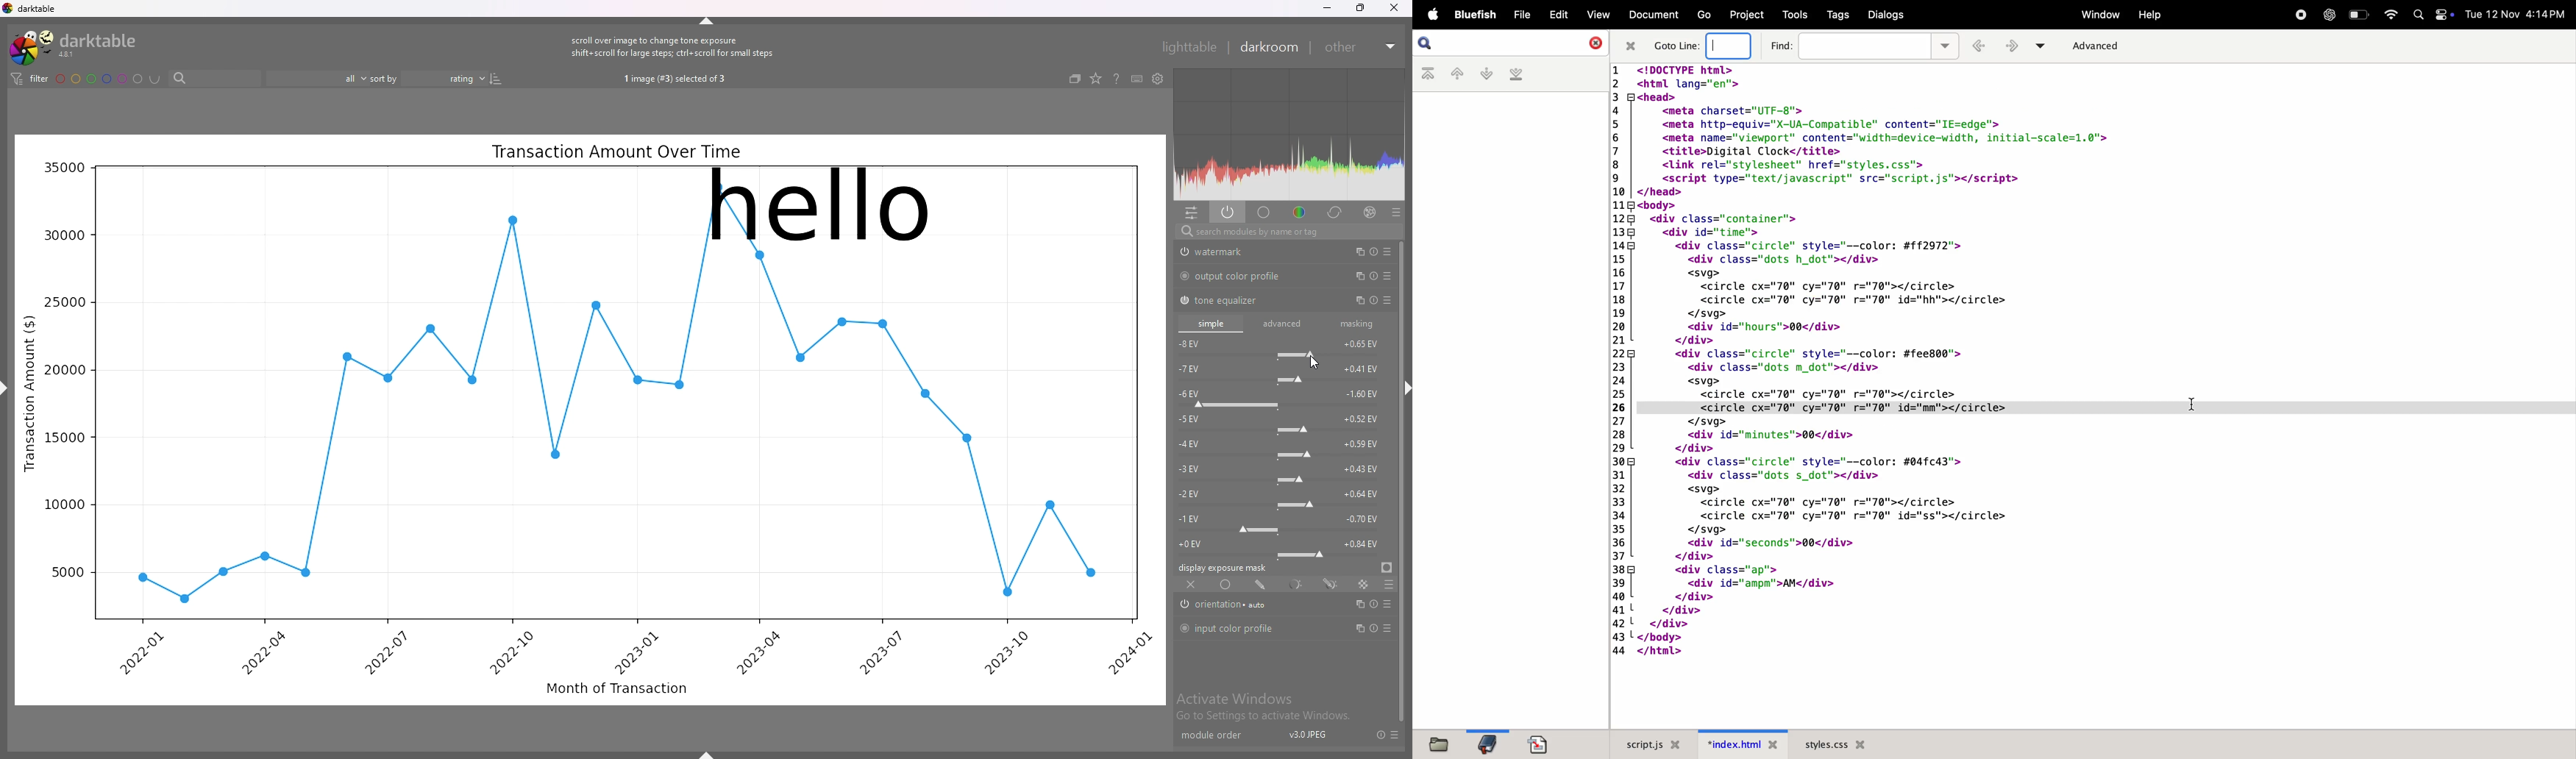 Image resolution: width=2576 pixels, height=784 pixels. What do you see at coordinates (1408, 390) in the screenshot?
I see `hide sidebar` at bounding box center [1408, 390].